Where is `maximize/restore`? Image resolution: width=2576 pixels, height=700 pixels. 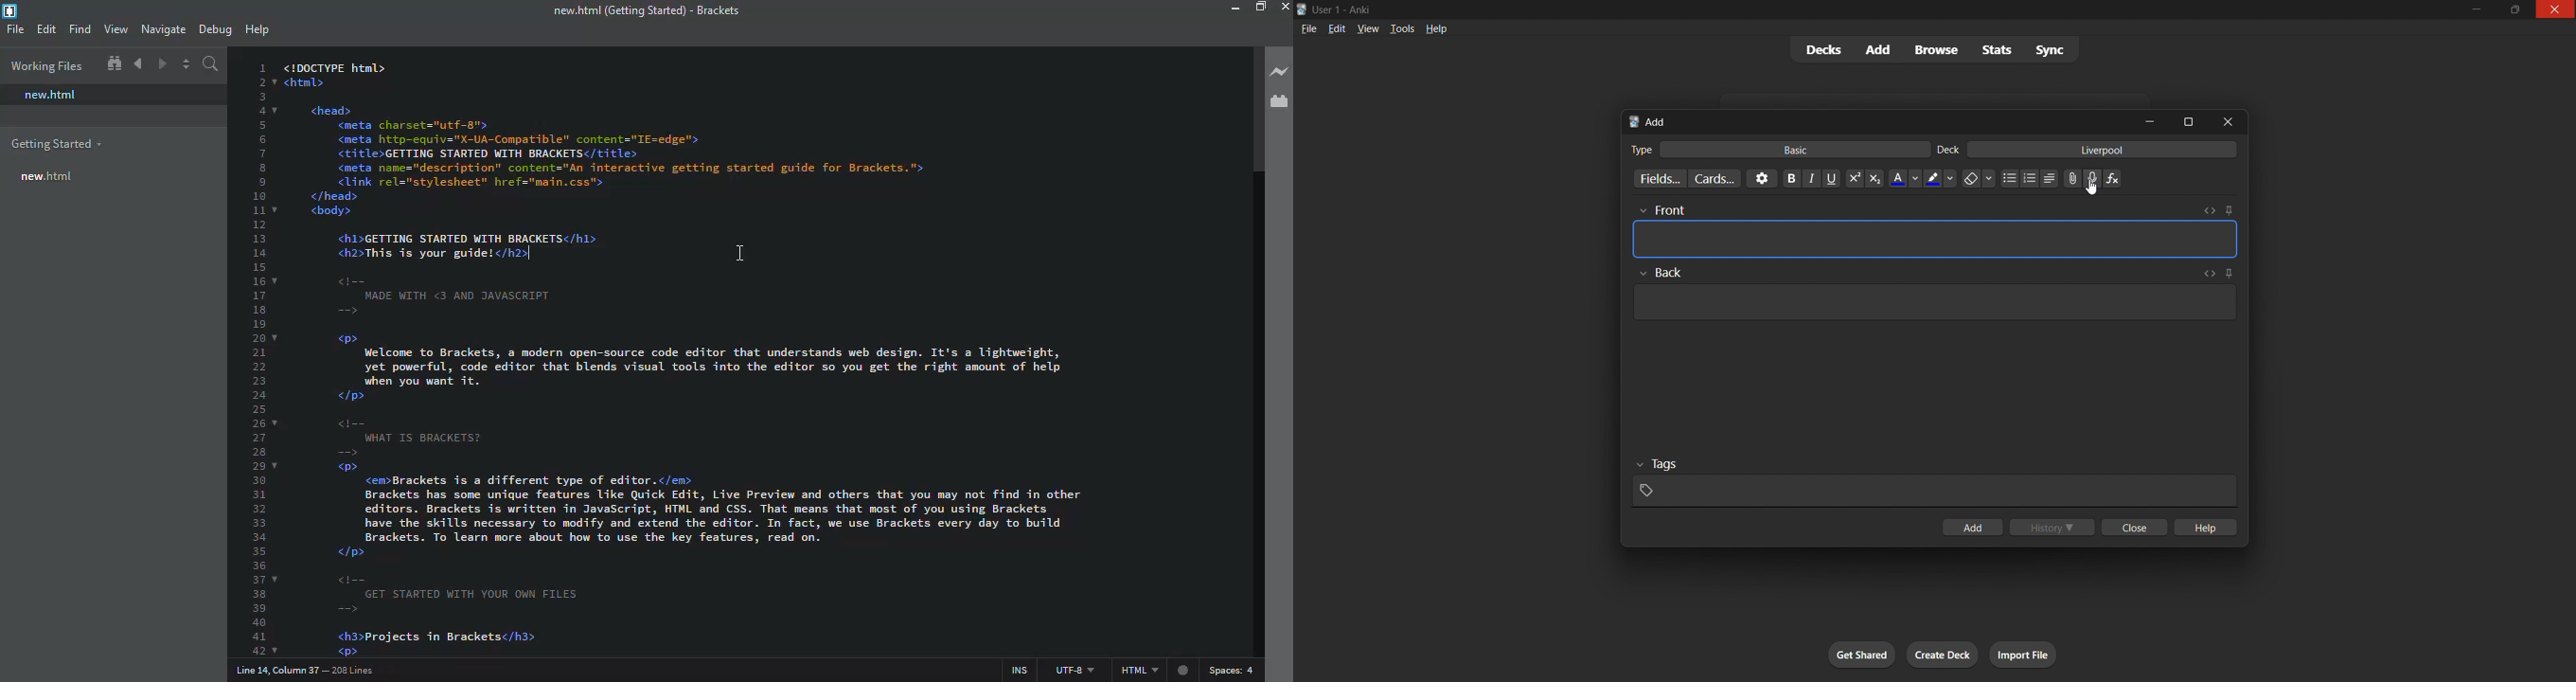
maximize/restore is located at coordinates (2512, 10).